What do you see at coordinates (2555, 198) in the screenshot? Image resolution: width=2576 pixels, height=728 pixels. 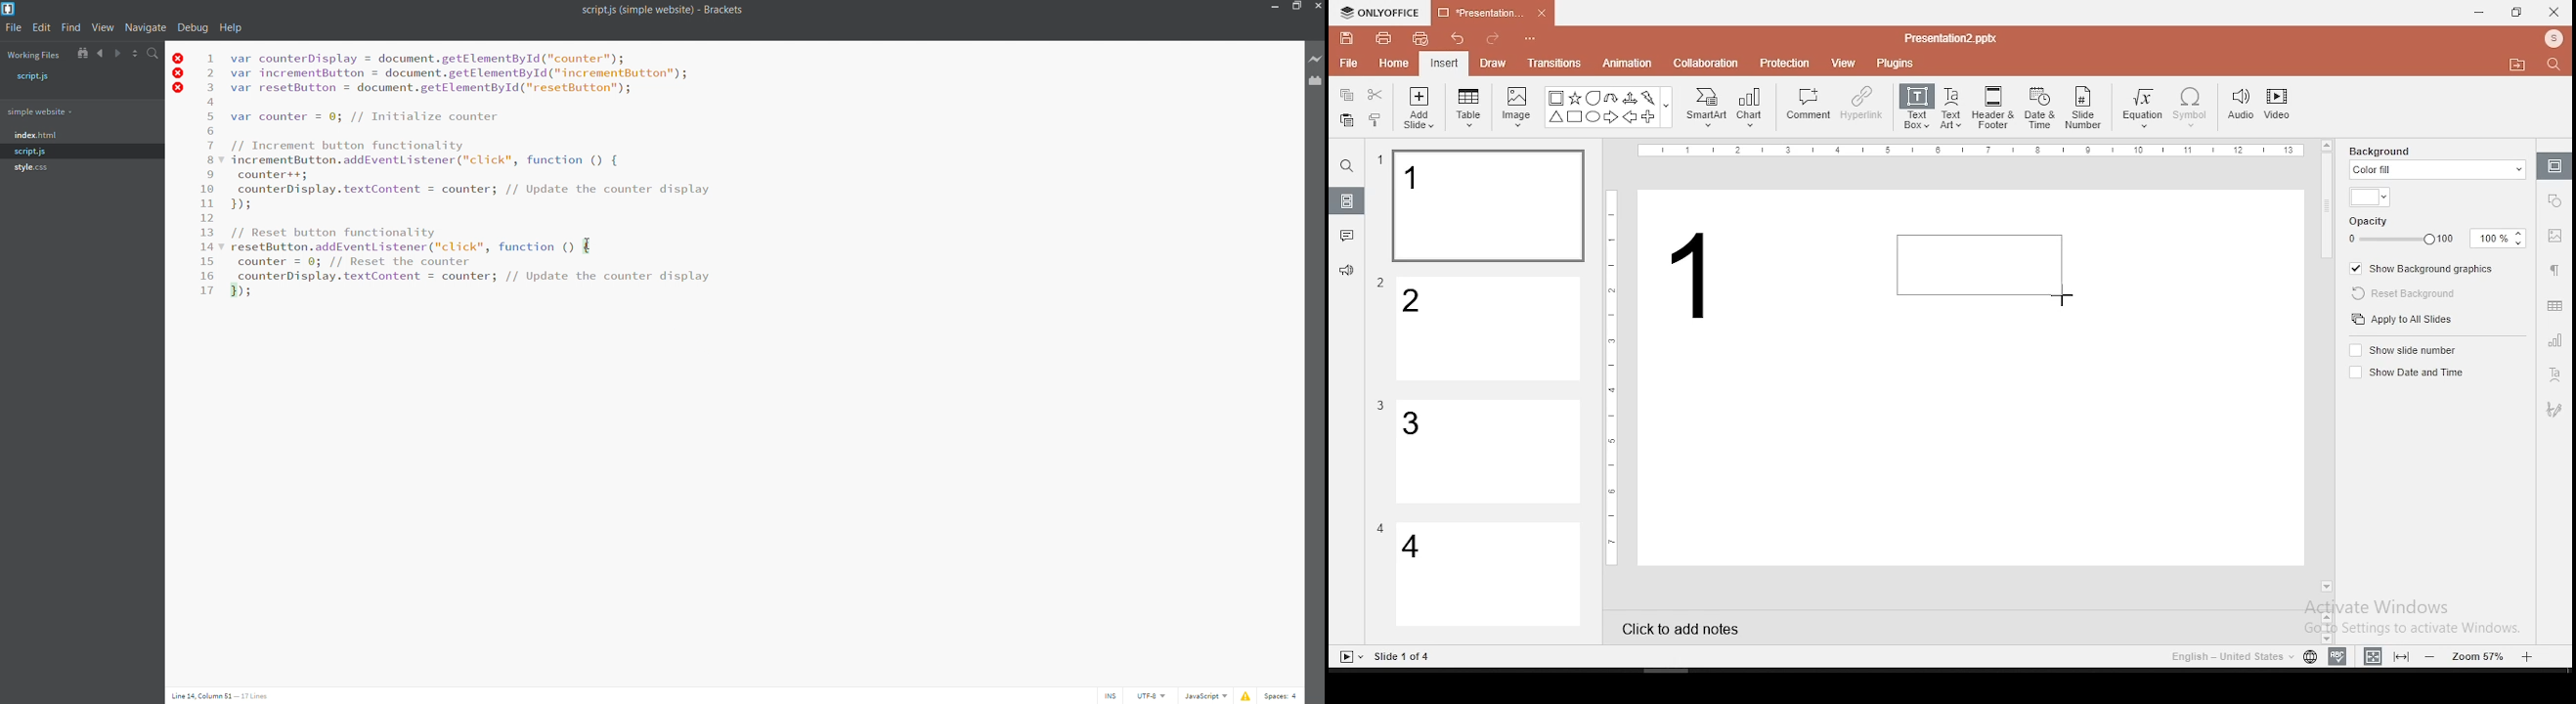 I see `shape settings` at bounding box center [2555, 198].